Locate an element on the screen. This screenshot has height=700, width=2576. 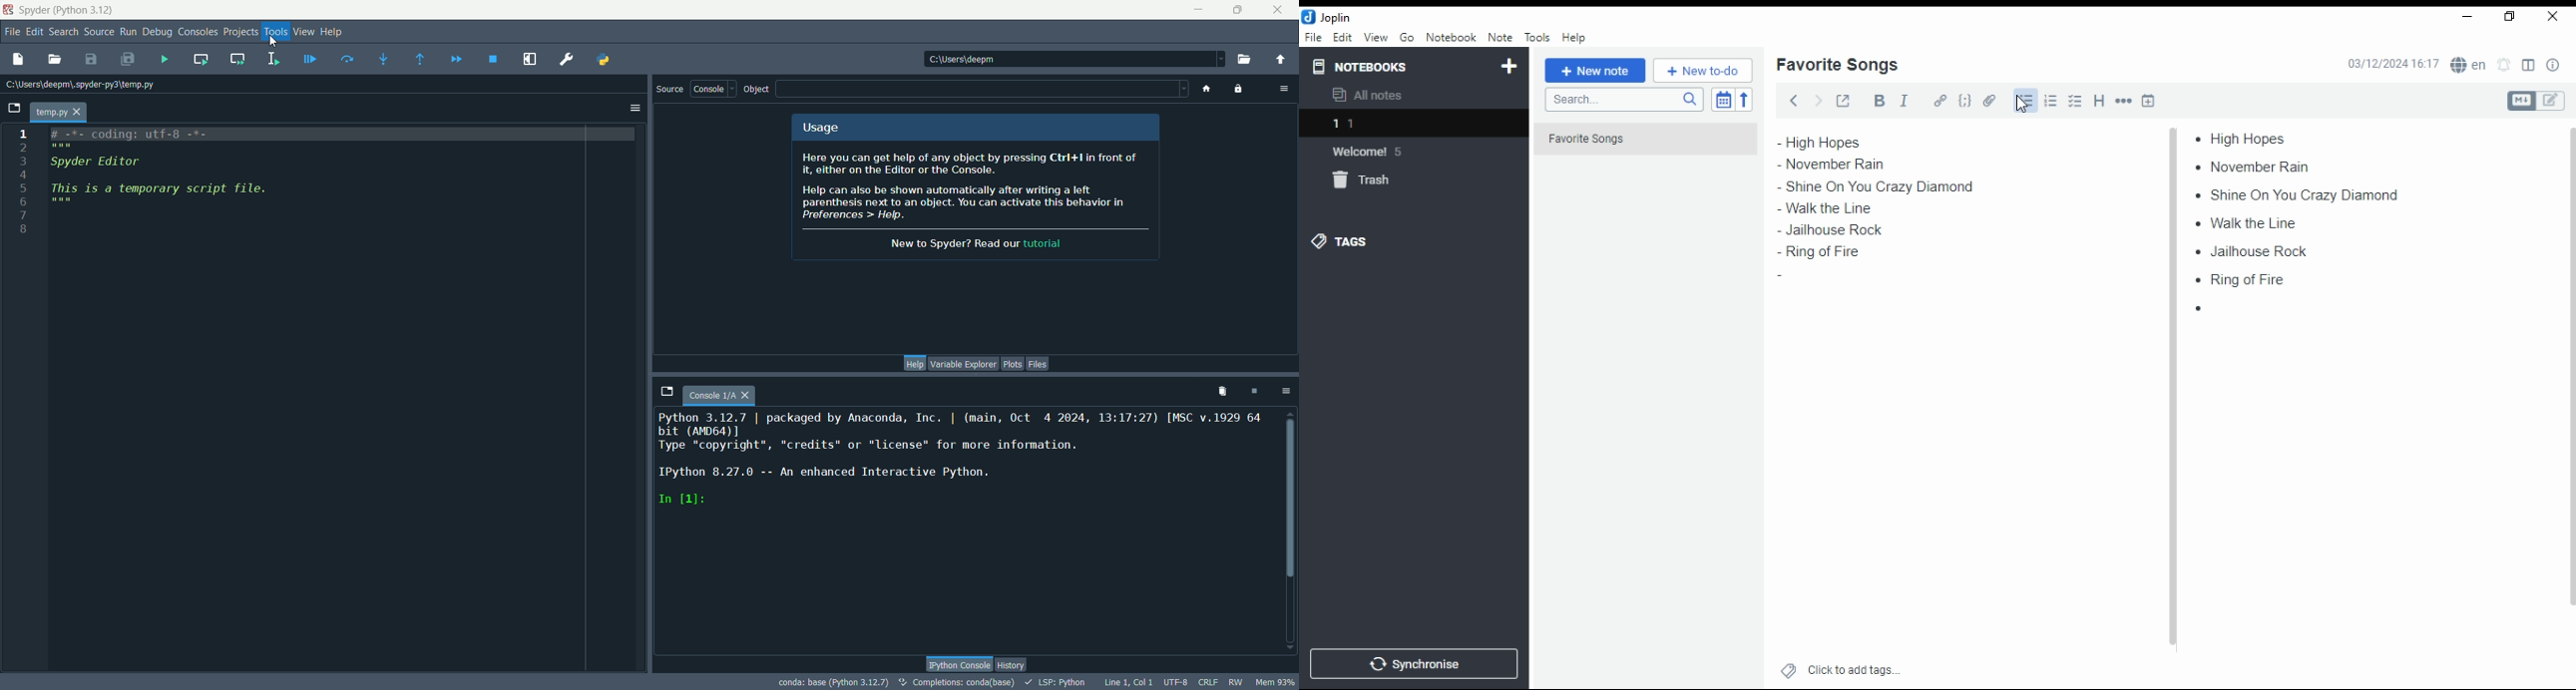
attach file is located at coordinates (1990, 100).